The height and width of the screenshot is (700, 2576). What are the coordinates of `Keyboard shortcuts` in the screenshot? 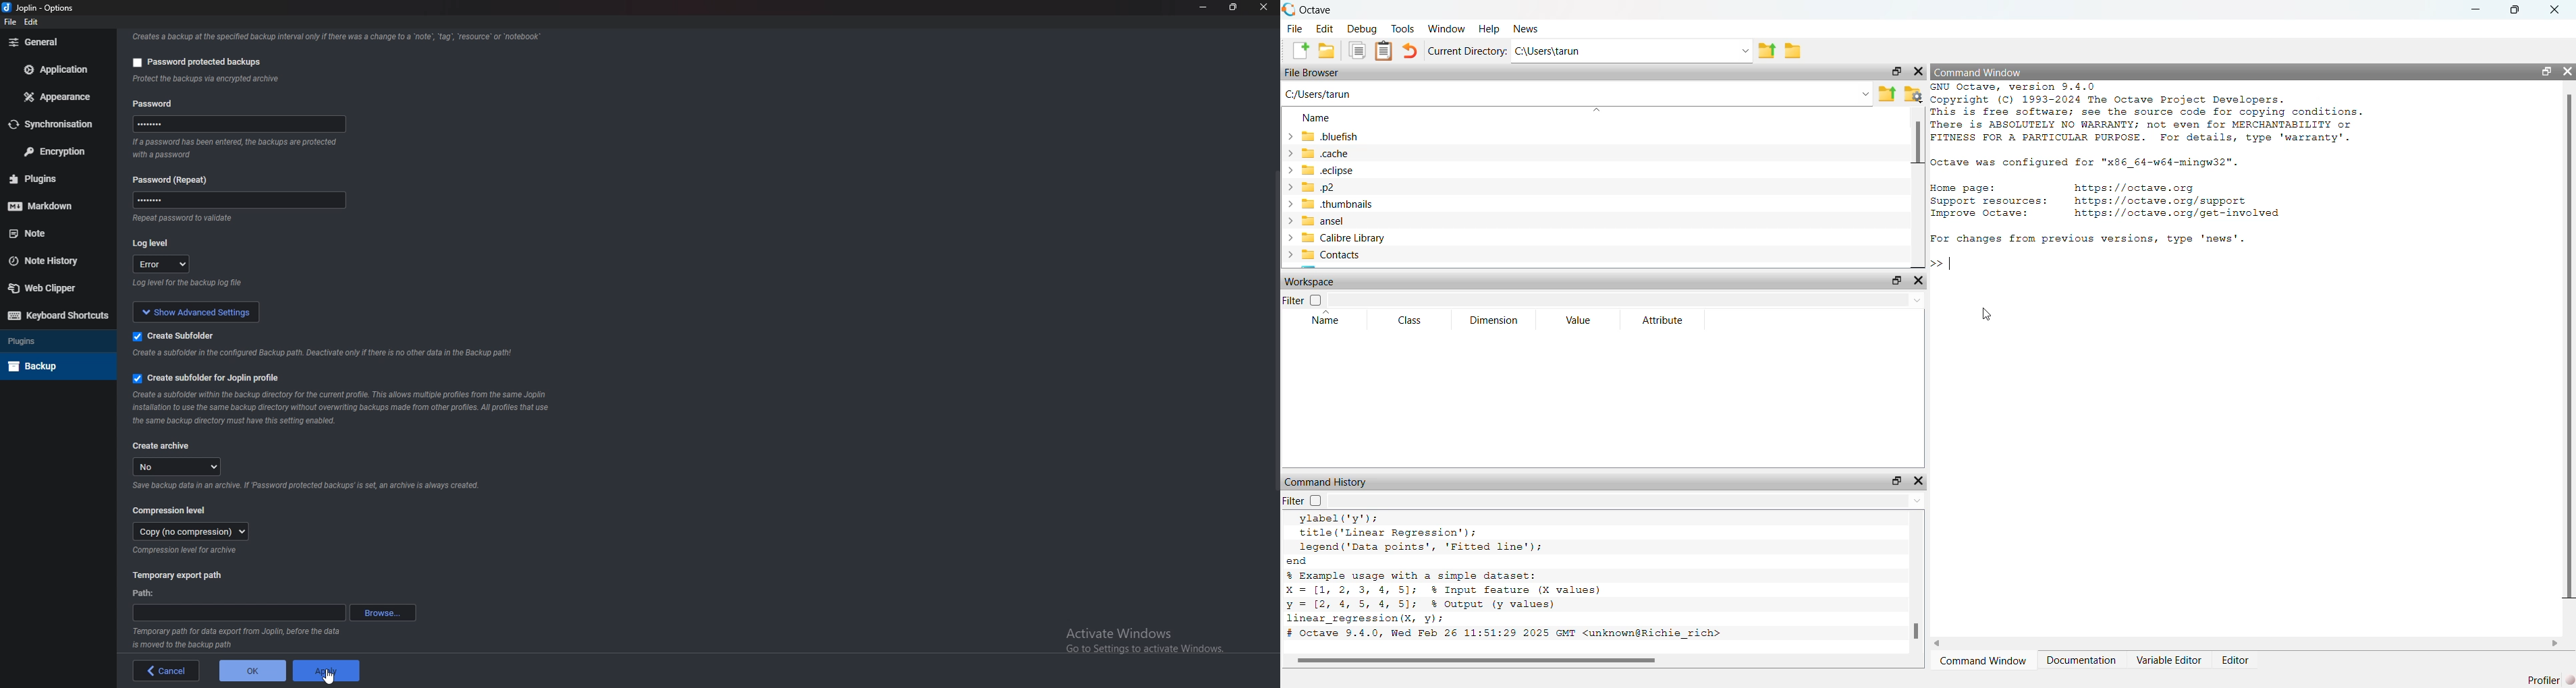 It's located at (55, 316).